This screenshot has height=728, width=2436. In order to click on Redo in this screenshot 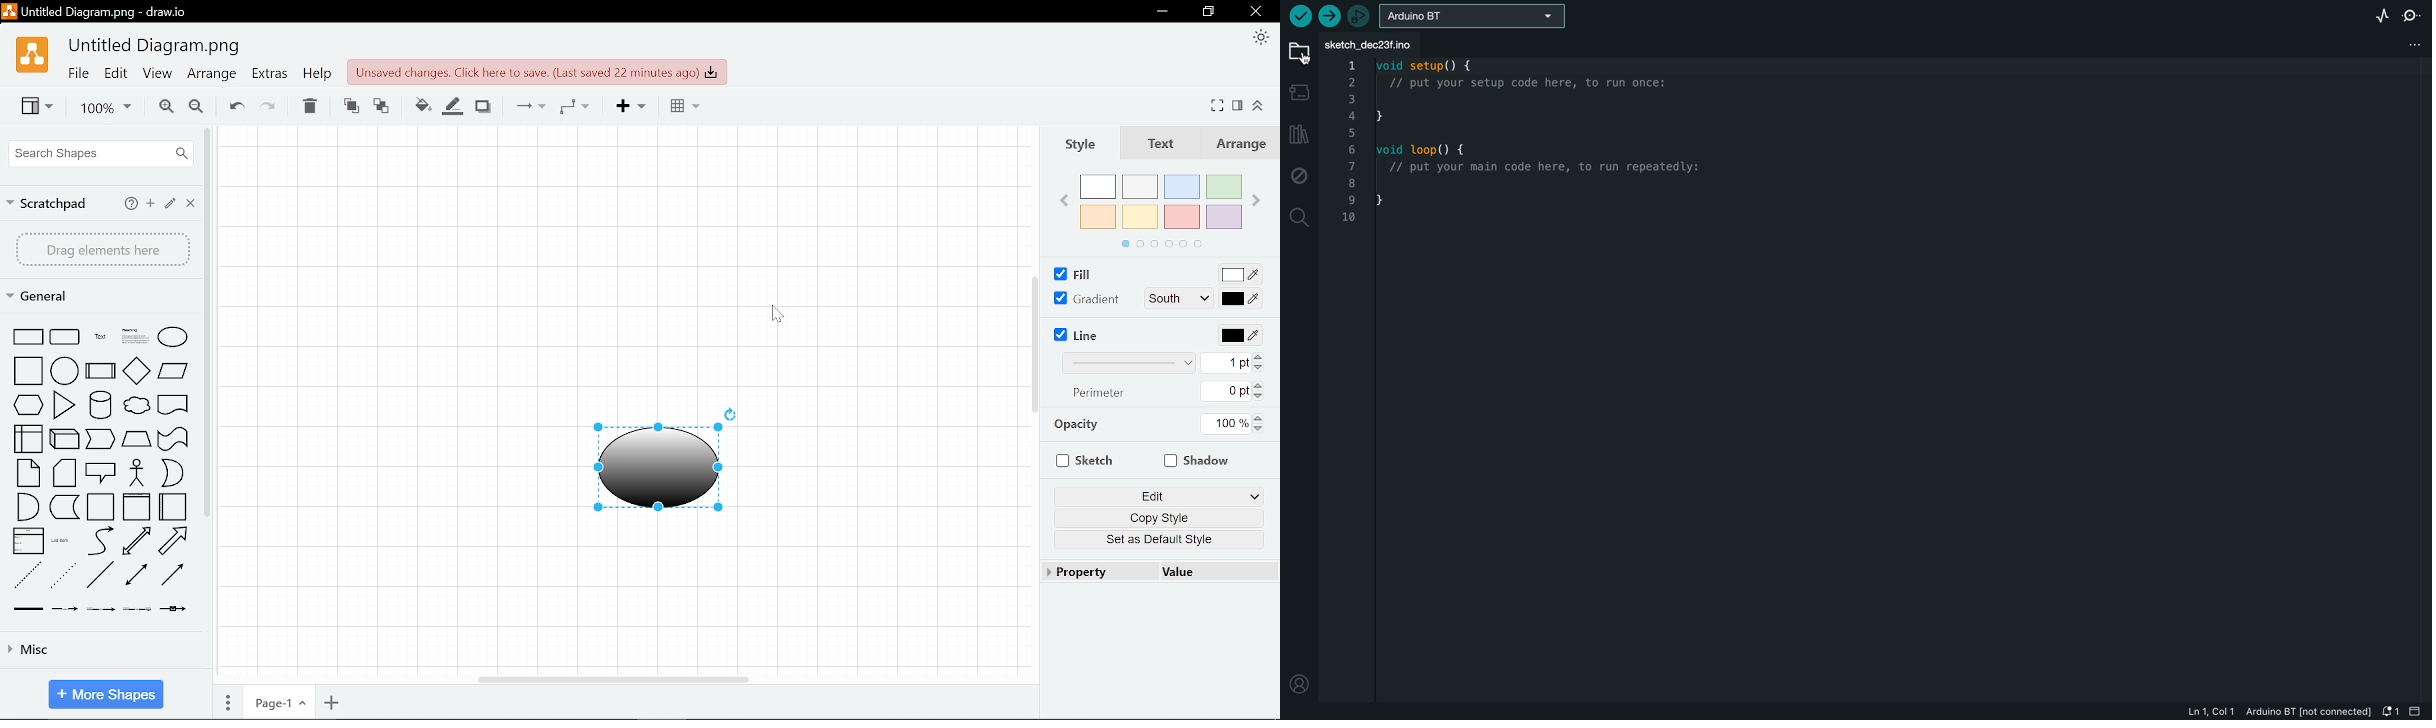, I will do `click(268, 104)`.